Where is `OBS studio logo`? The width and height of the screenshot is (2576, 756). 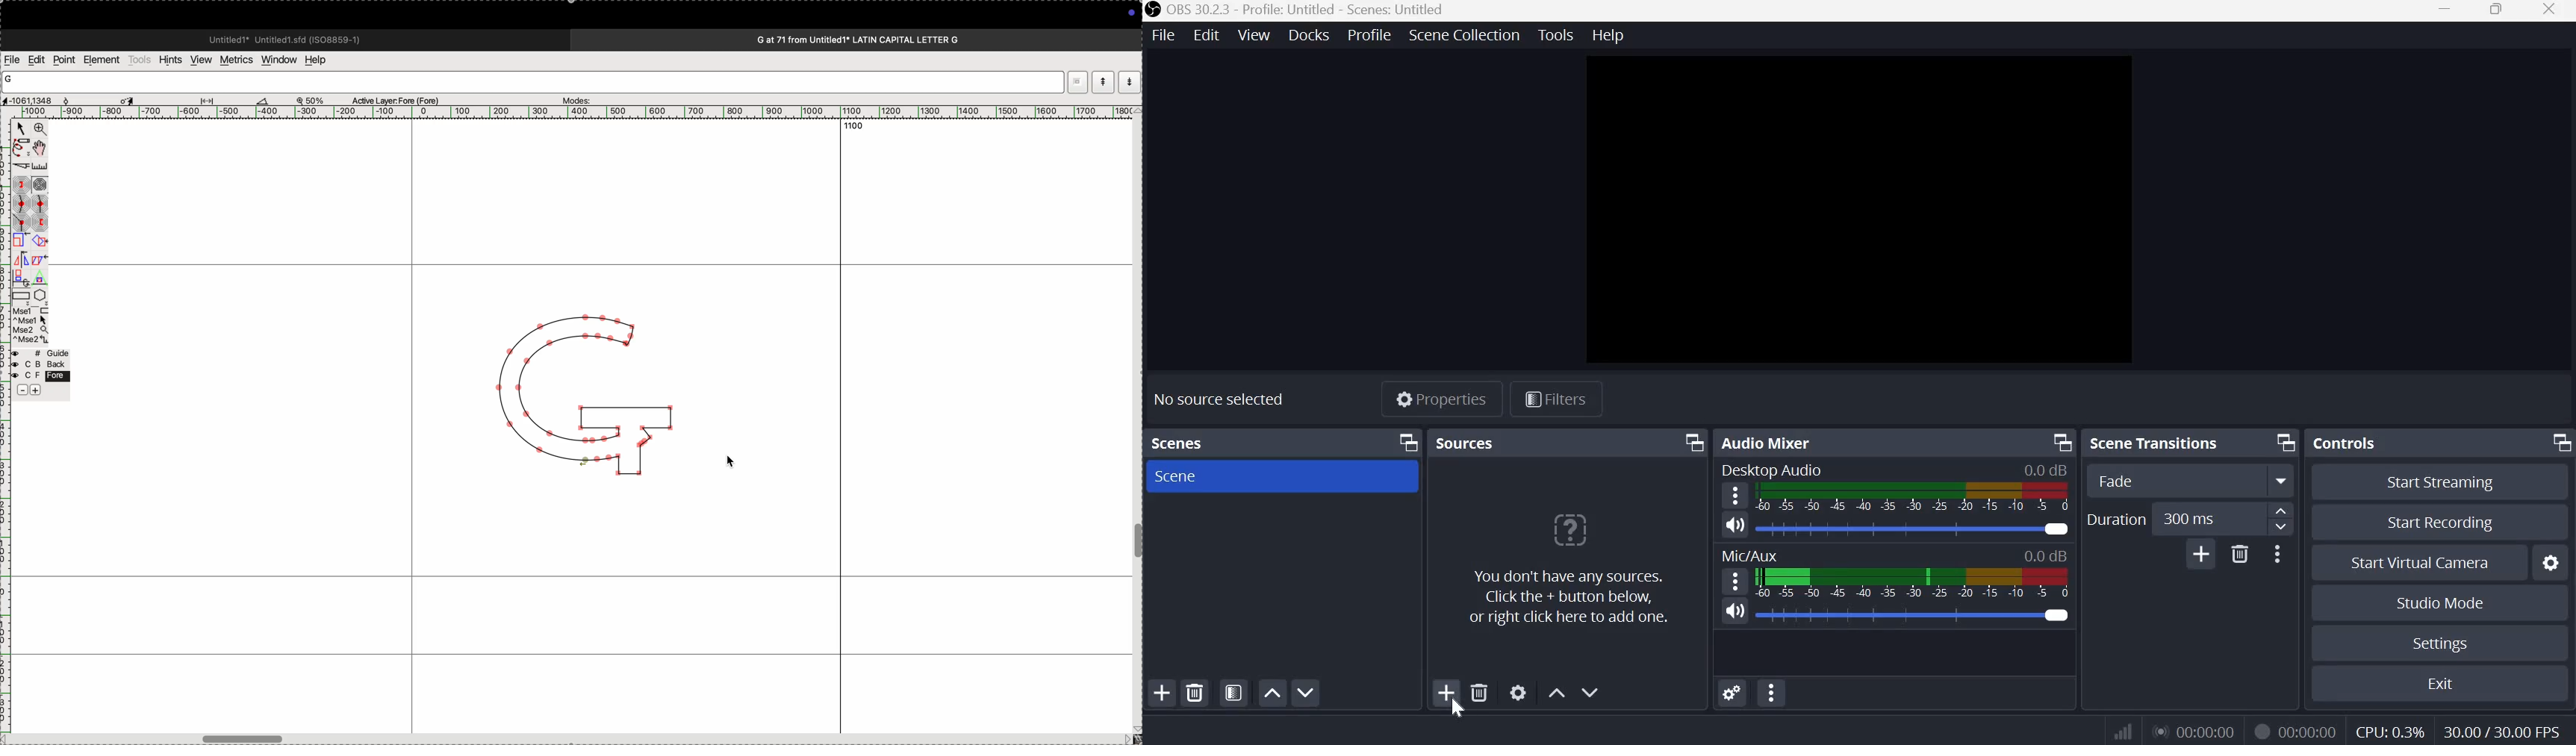
OBS studio logo is located at coordinates (1153, 10).